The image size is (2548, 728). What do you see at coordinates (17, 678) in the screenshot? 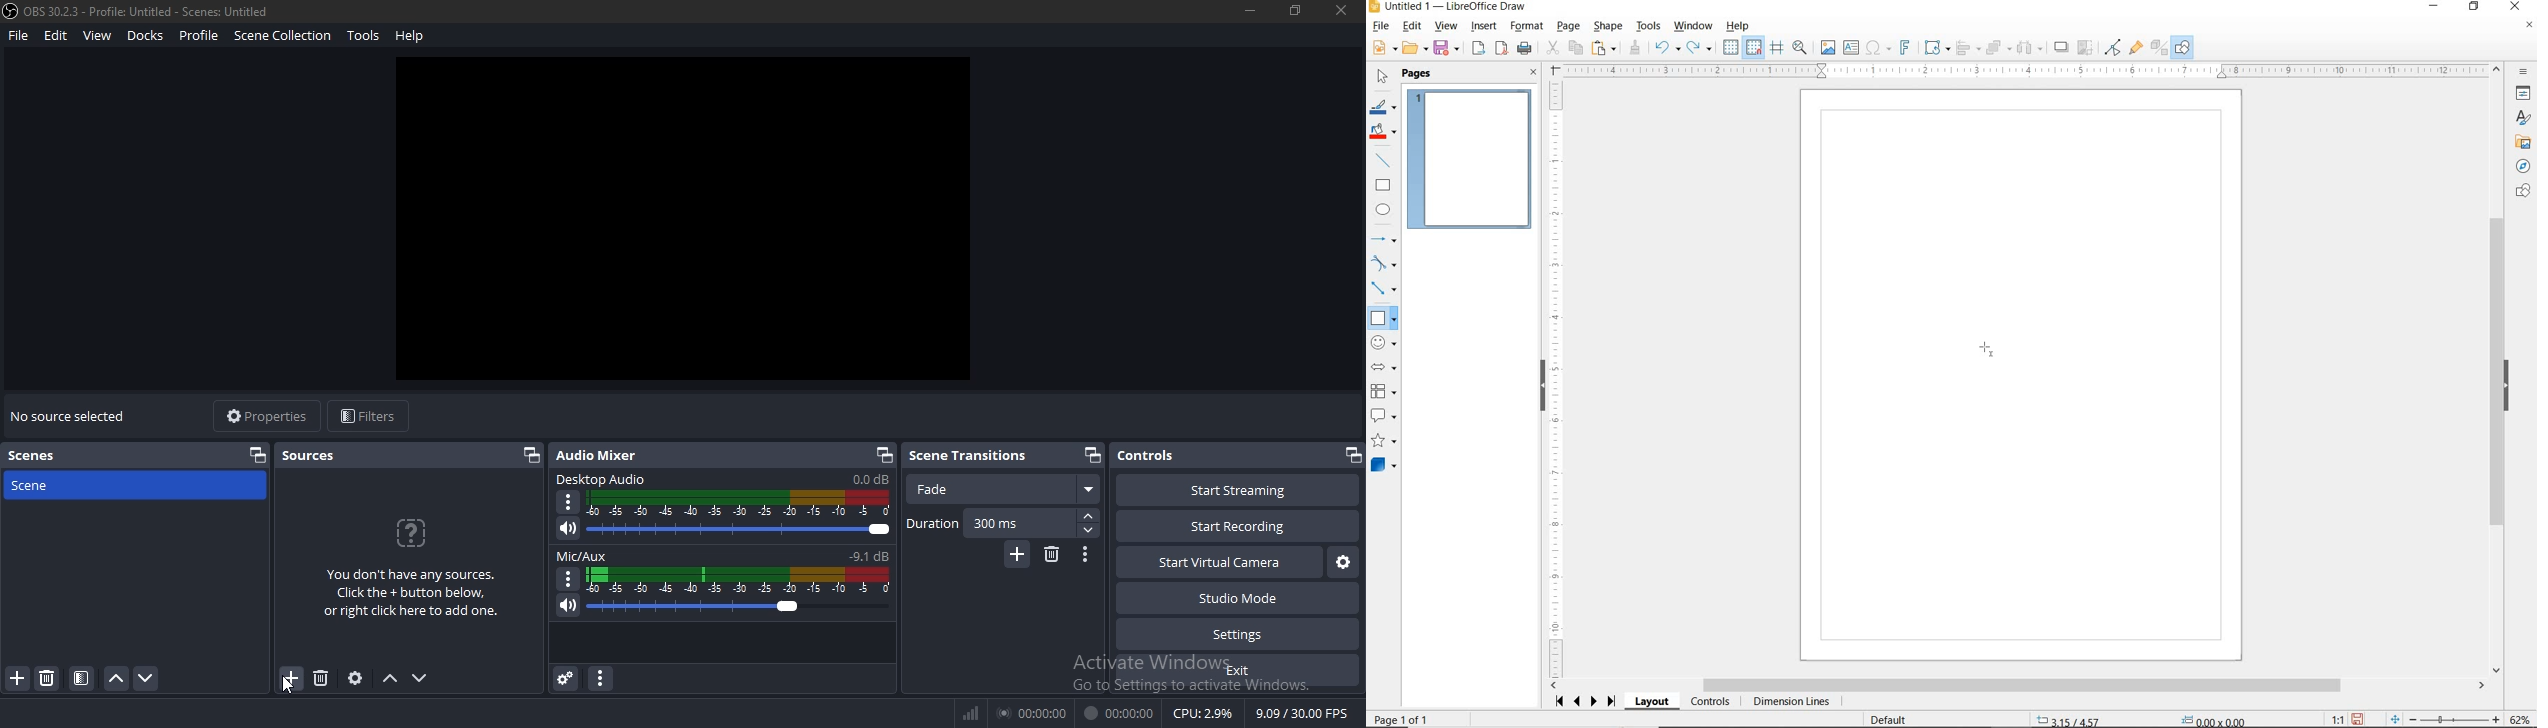
I see `add scene` at bounding box center [17, 678].